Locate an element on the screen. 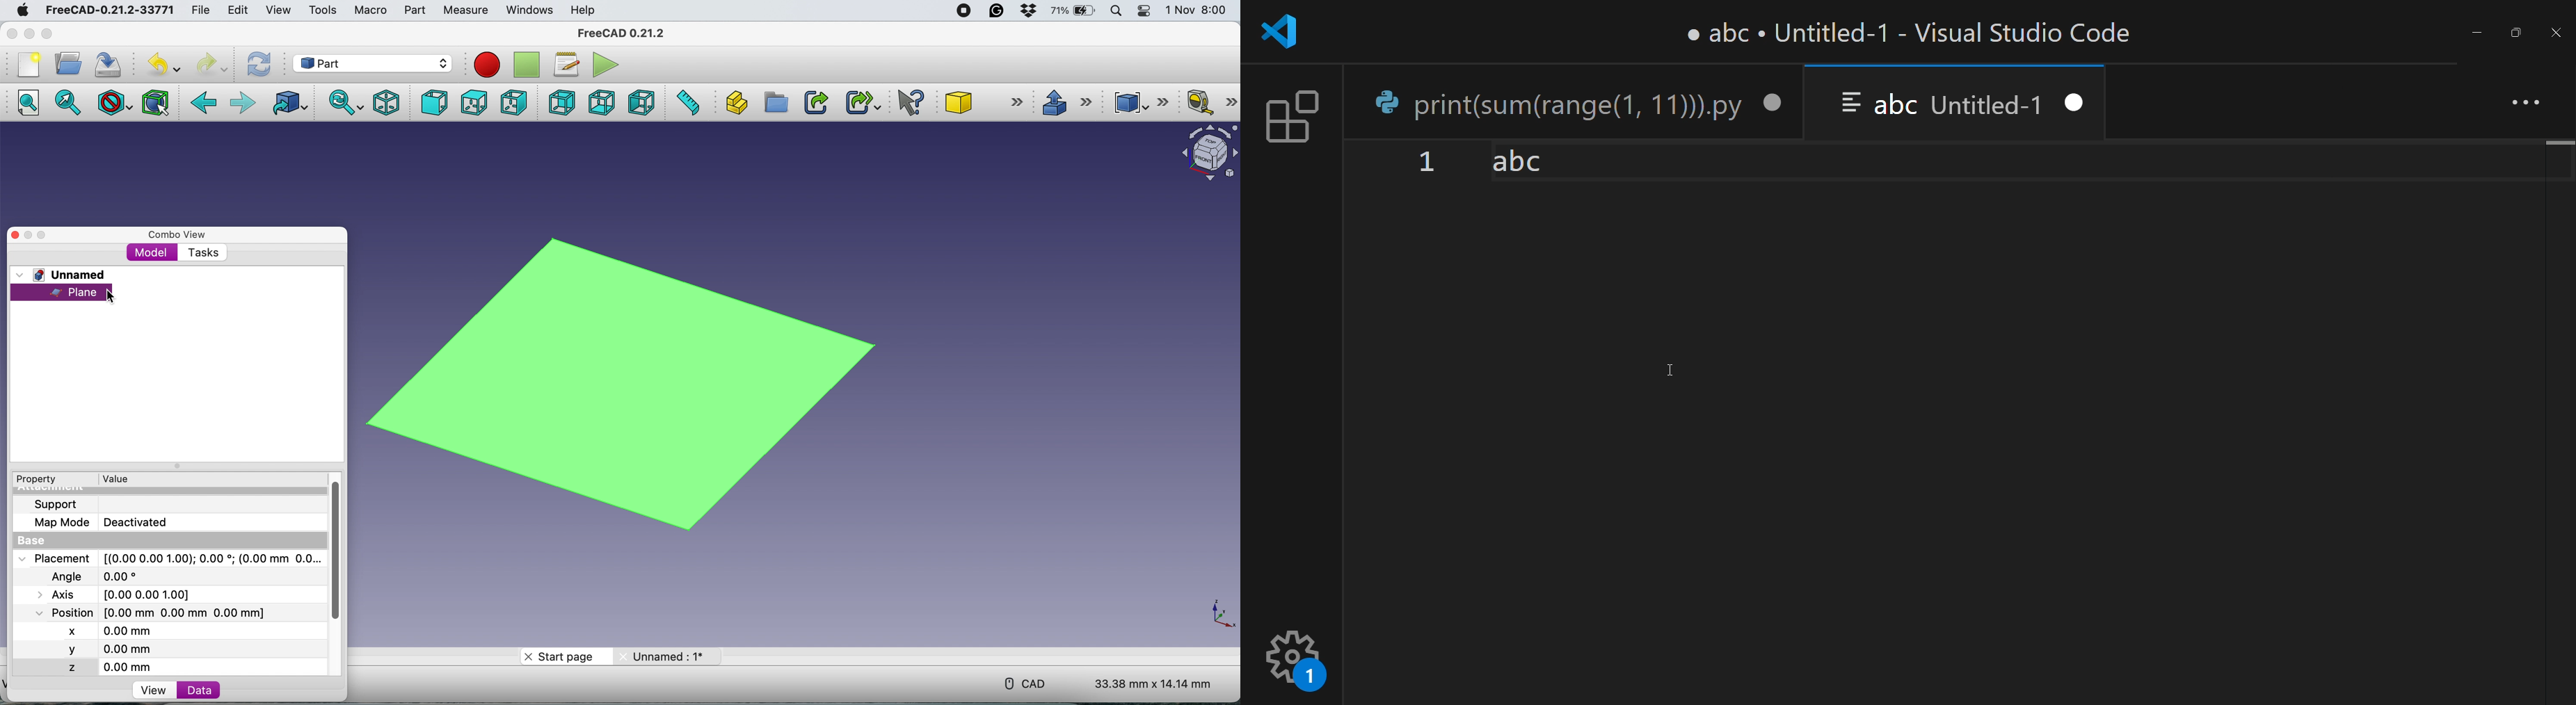 This screenshot has height=728, width=2576. Placement  [(0.00 0.00 1.00);0.00; (0.00 mm 0.0... is located at coordinates (171, 557).